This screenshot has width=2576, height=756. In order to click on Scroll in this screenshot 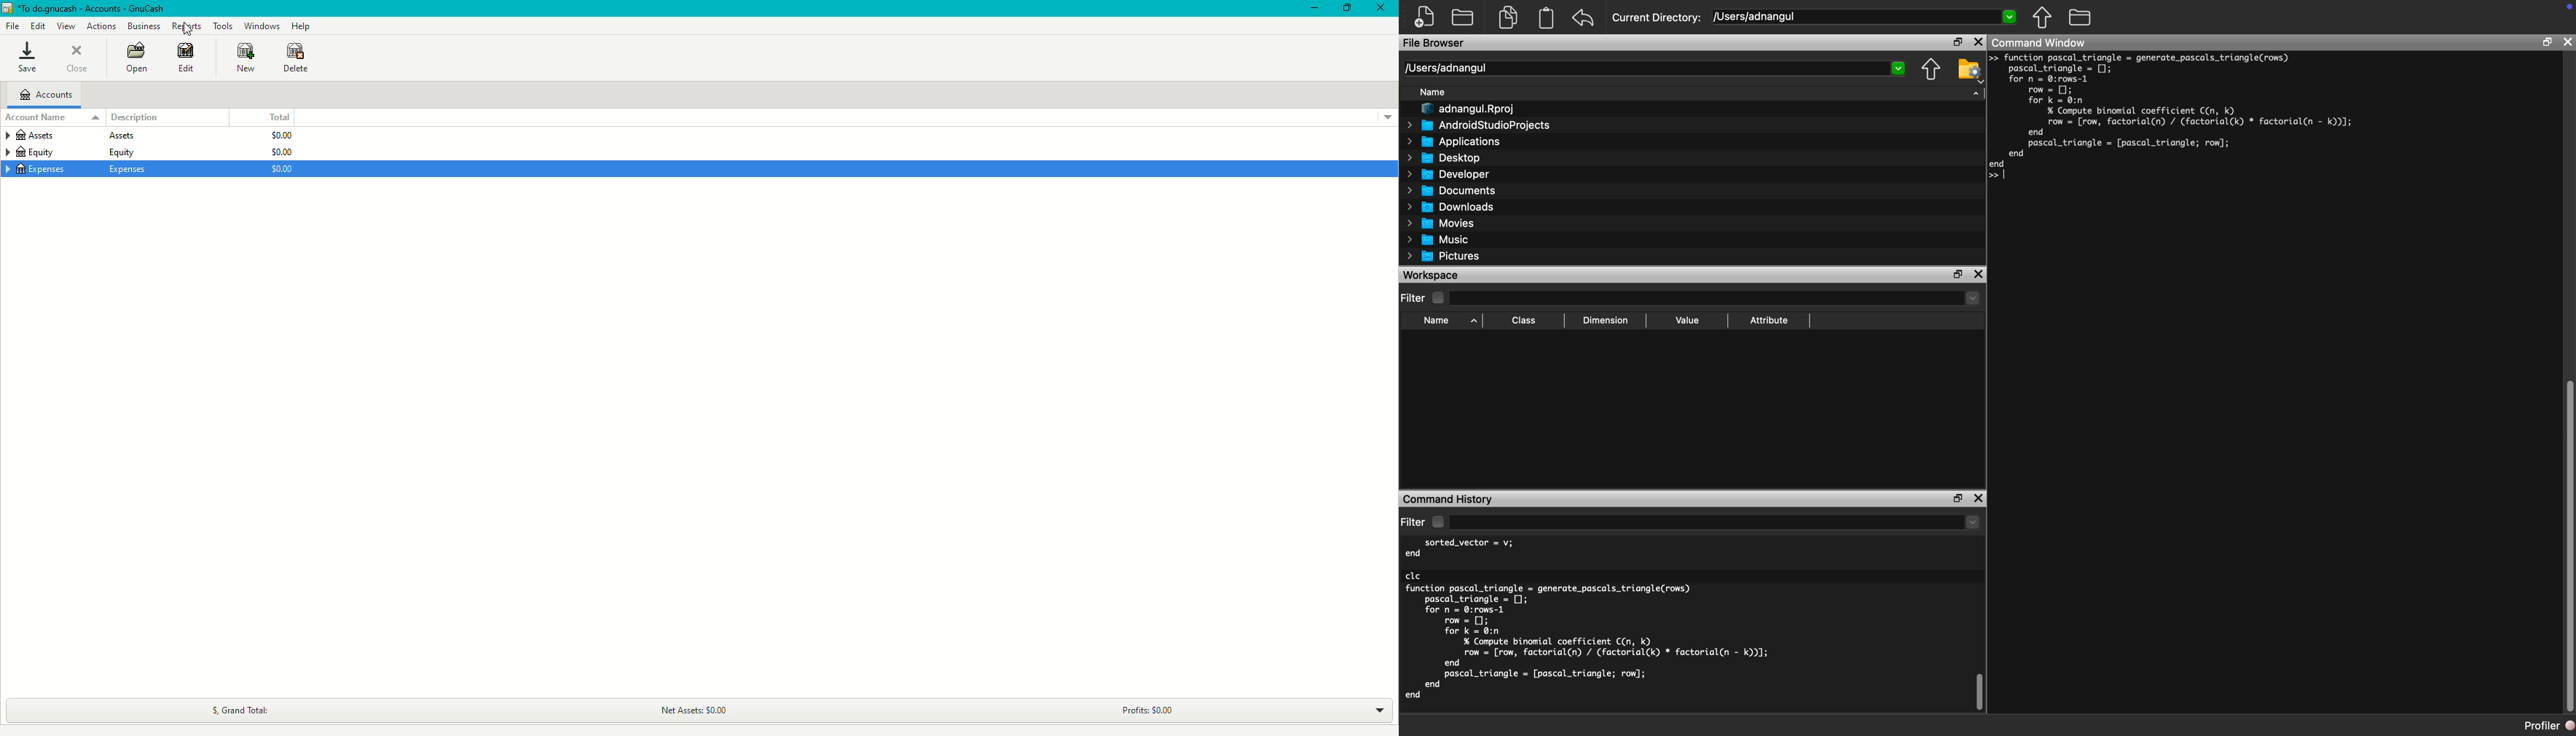, I will do `click(1980, 631)`.